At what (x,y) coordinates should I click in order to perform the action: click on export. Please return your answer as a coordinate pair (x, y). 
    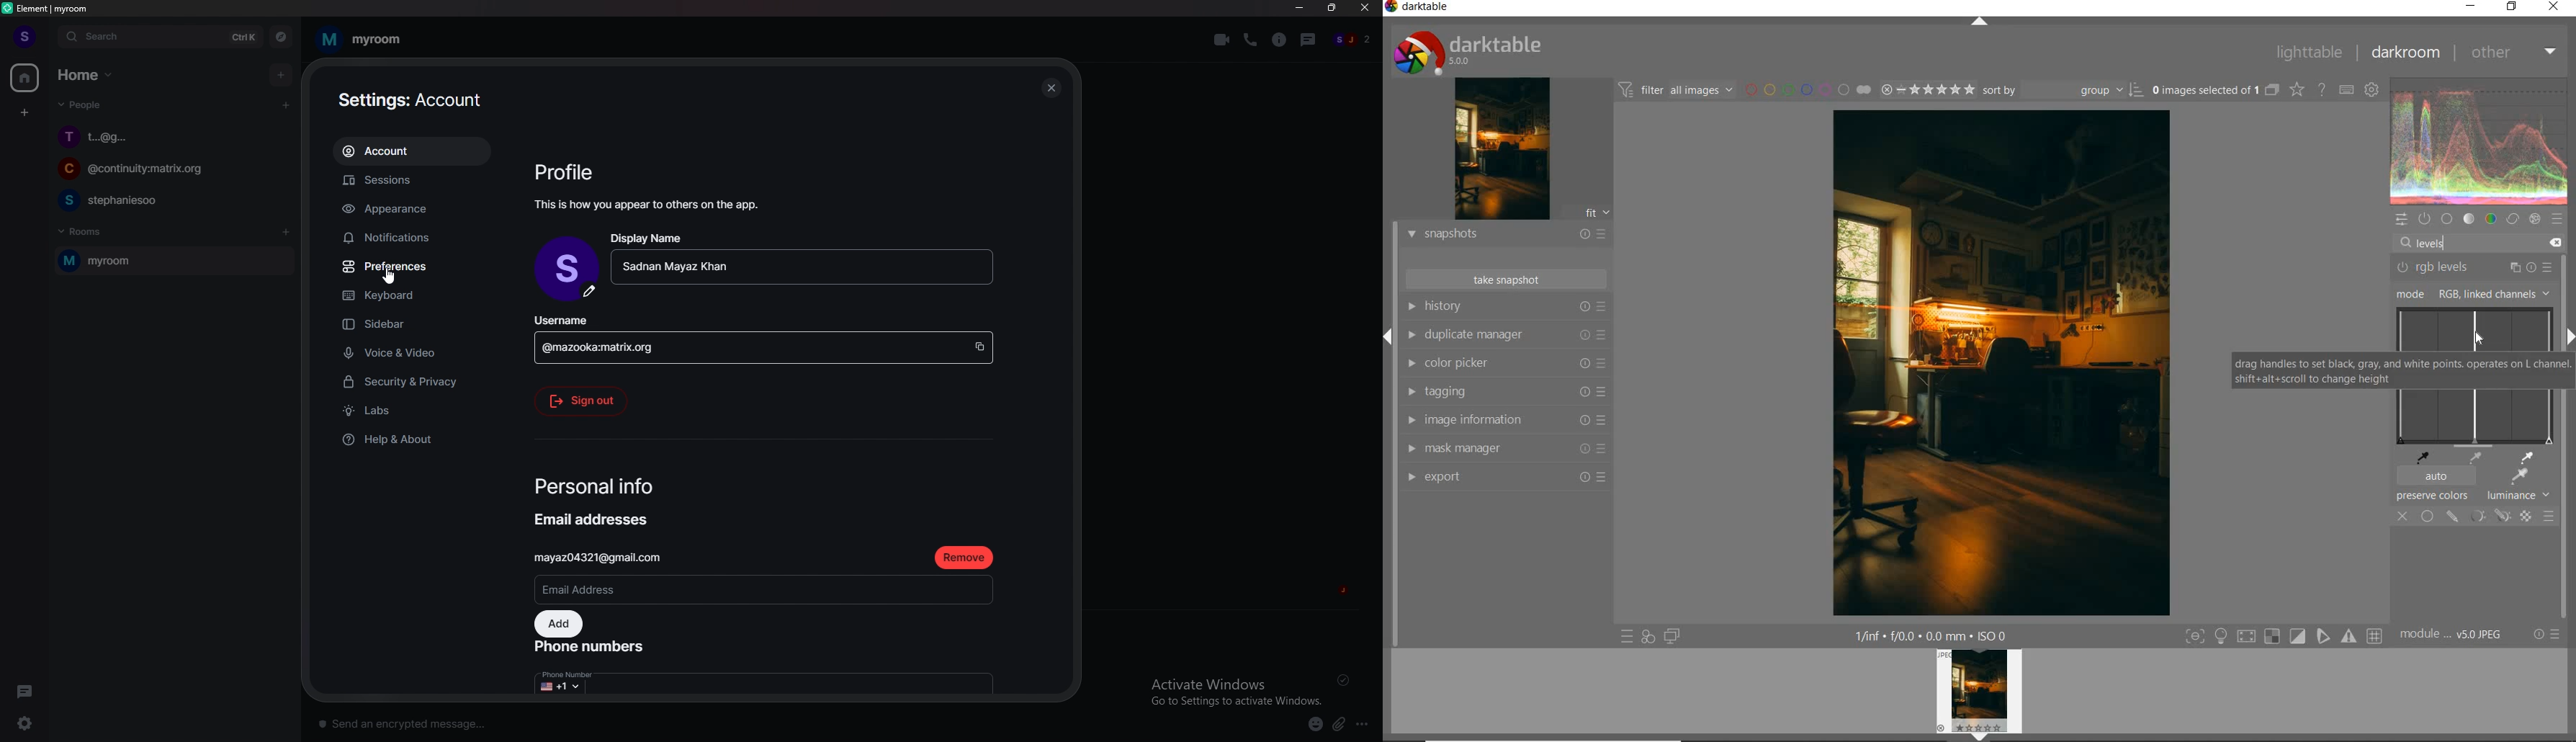
    Looking at the image, I should click on (1505, 478).